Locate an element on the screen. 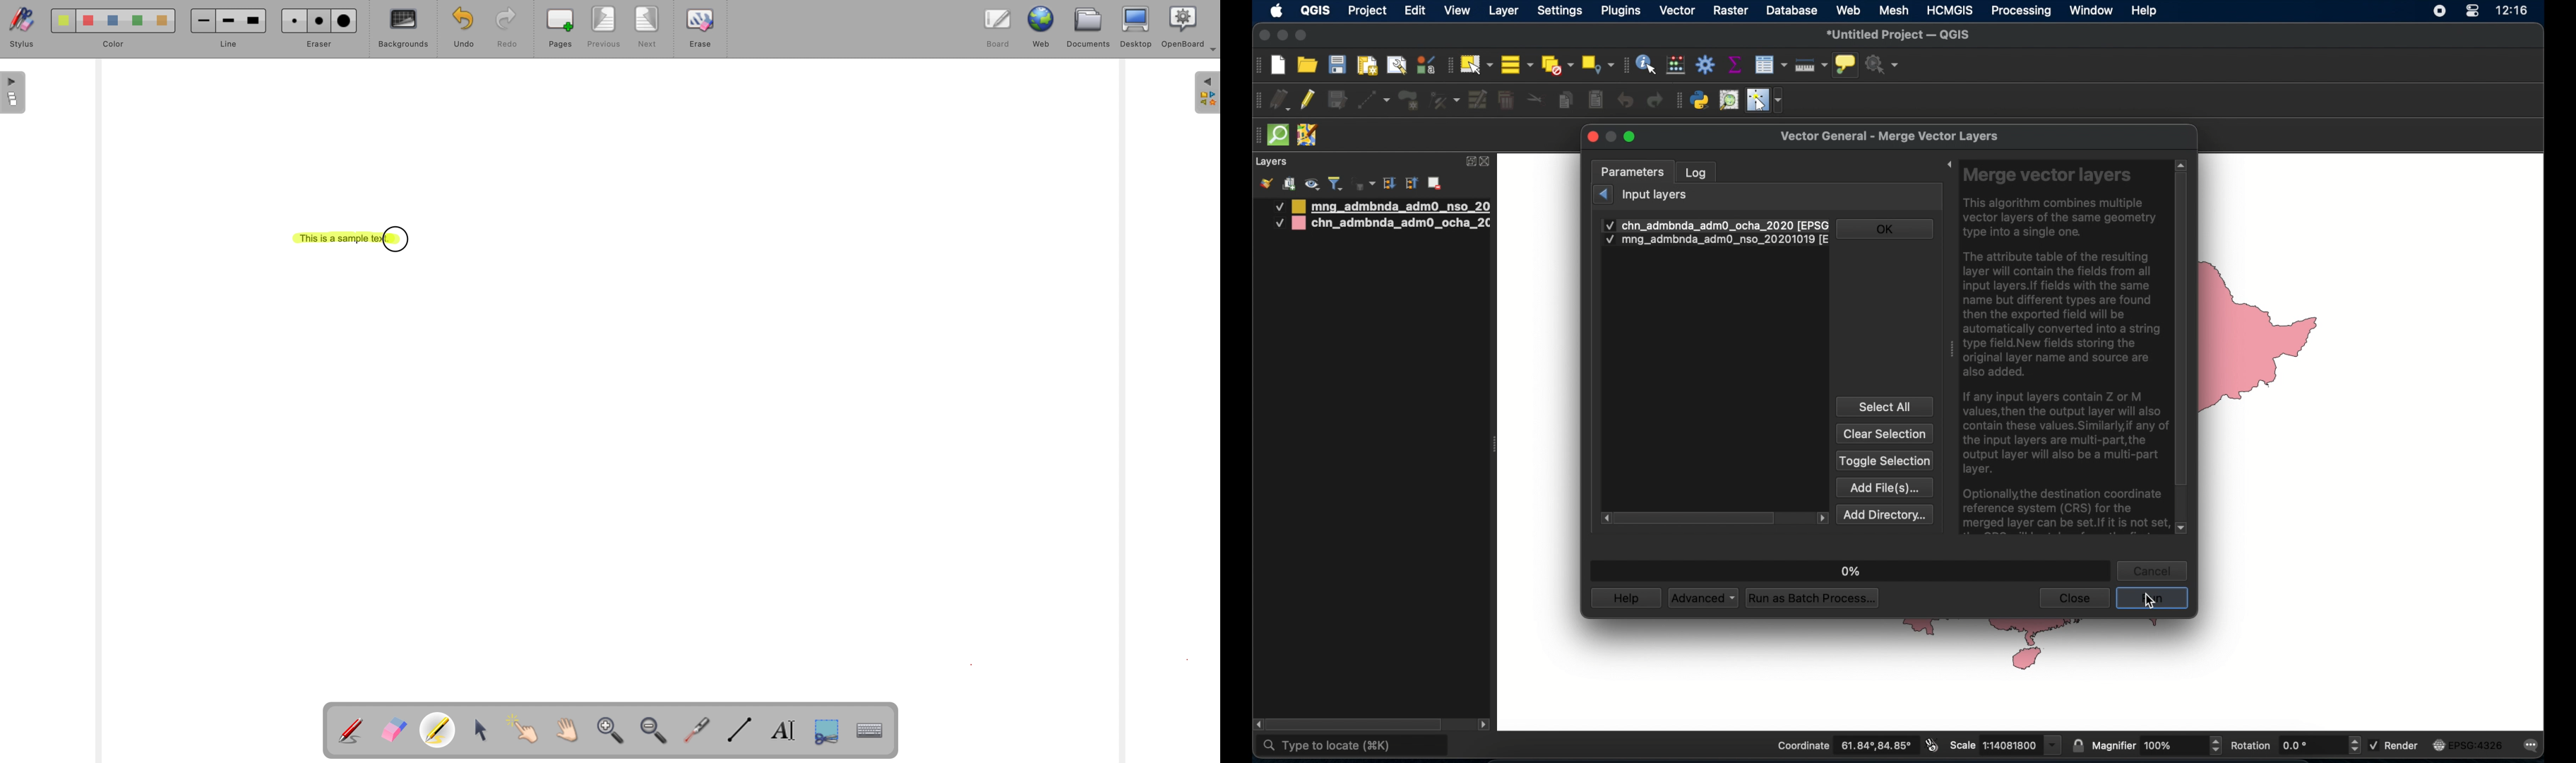  python console is located at coordinates (1700, 101).